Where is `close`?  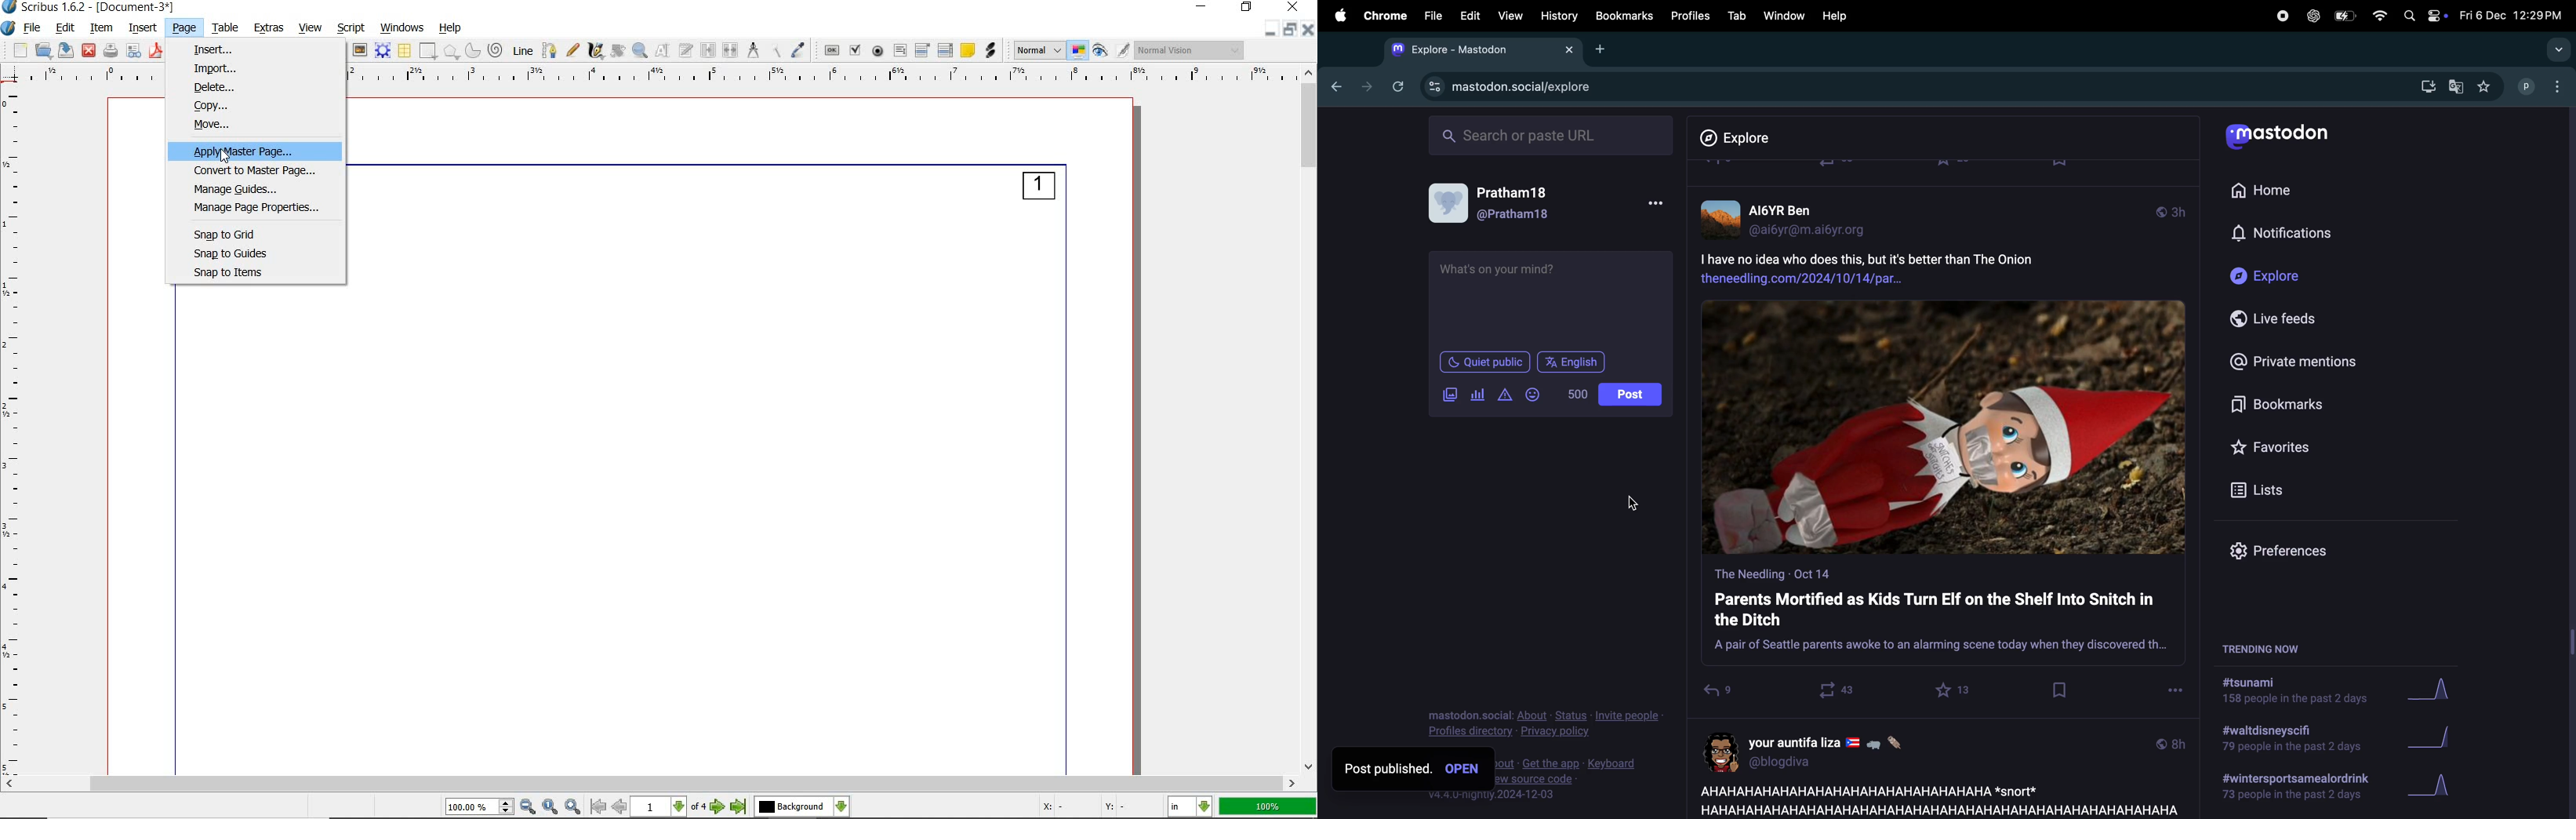
close is located at coordinates (1292, 8).